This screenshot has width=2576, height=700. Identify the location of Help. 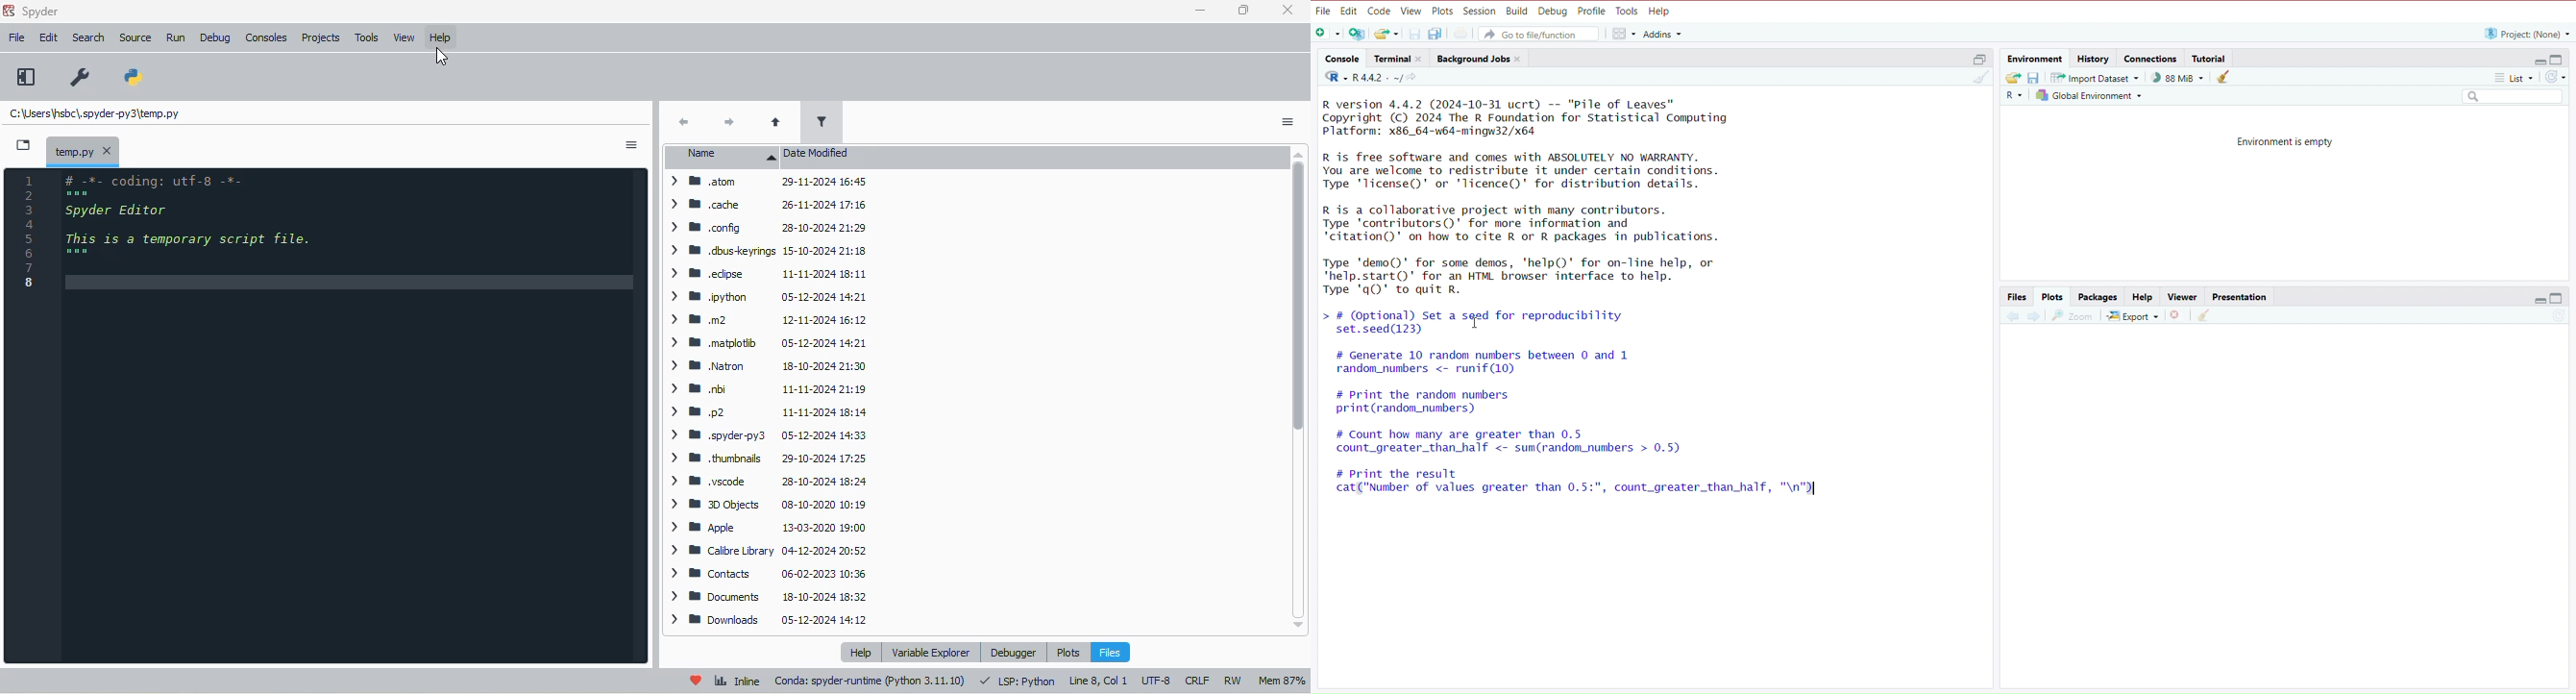
(2143, 296).